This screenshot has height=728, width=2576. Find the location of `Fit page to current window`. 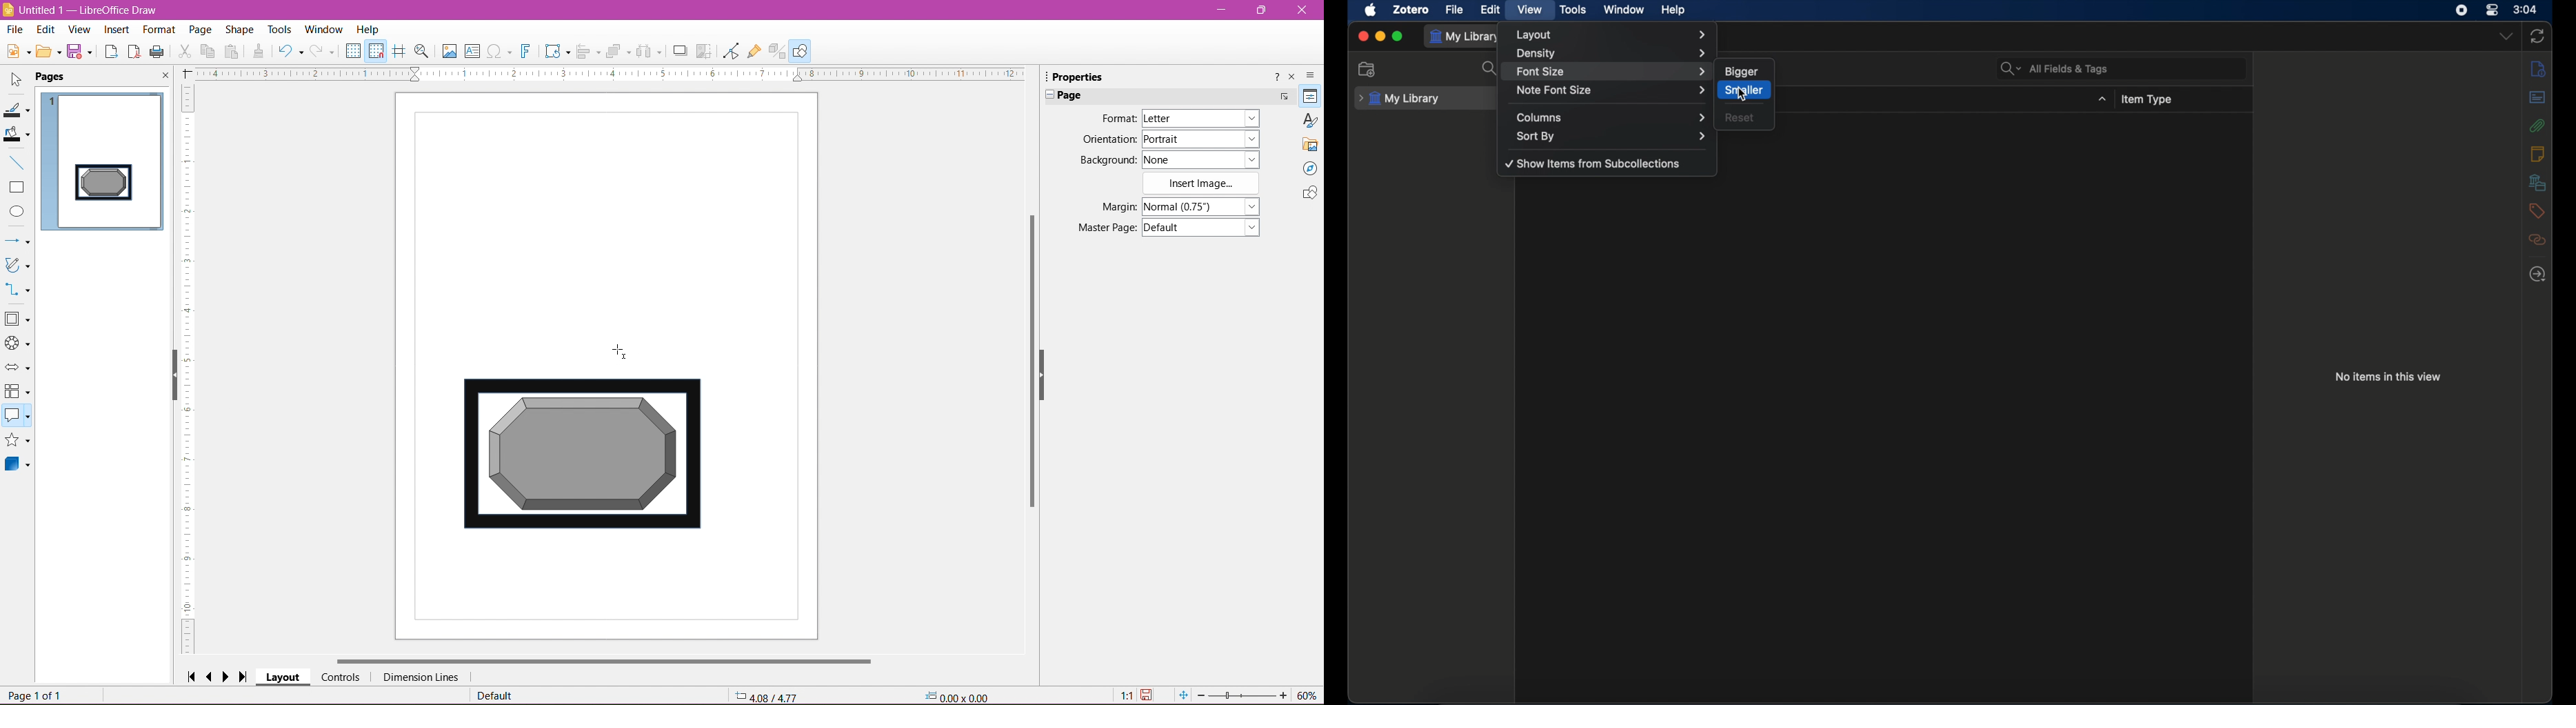

Fit page to current window is located at coordinates (1183, 695).